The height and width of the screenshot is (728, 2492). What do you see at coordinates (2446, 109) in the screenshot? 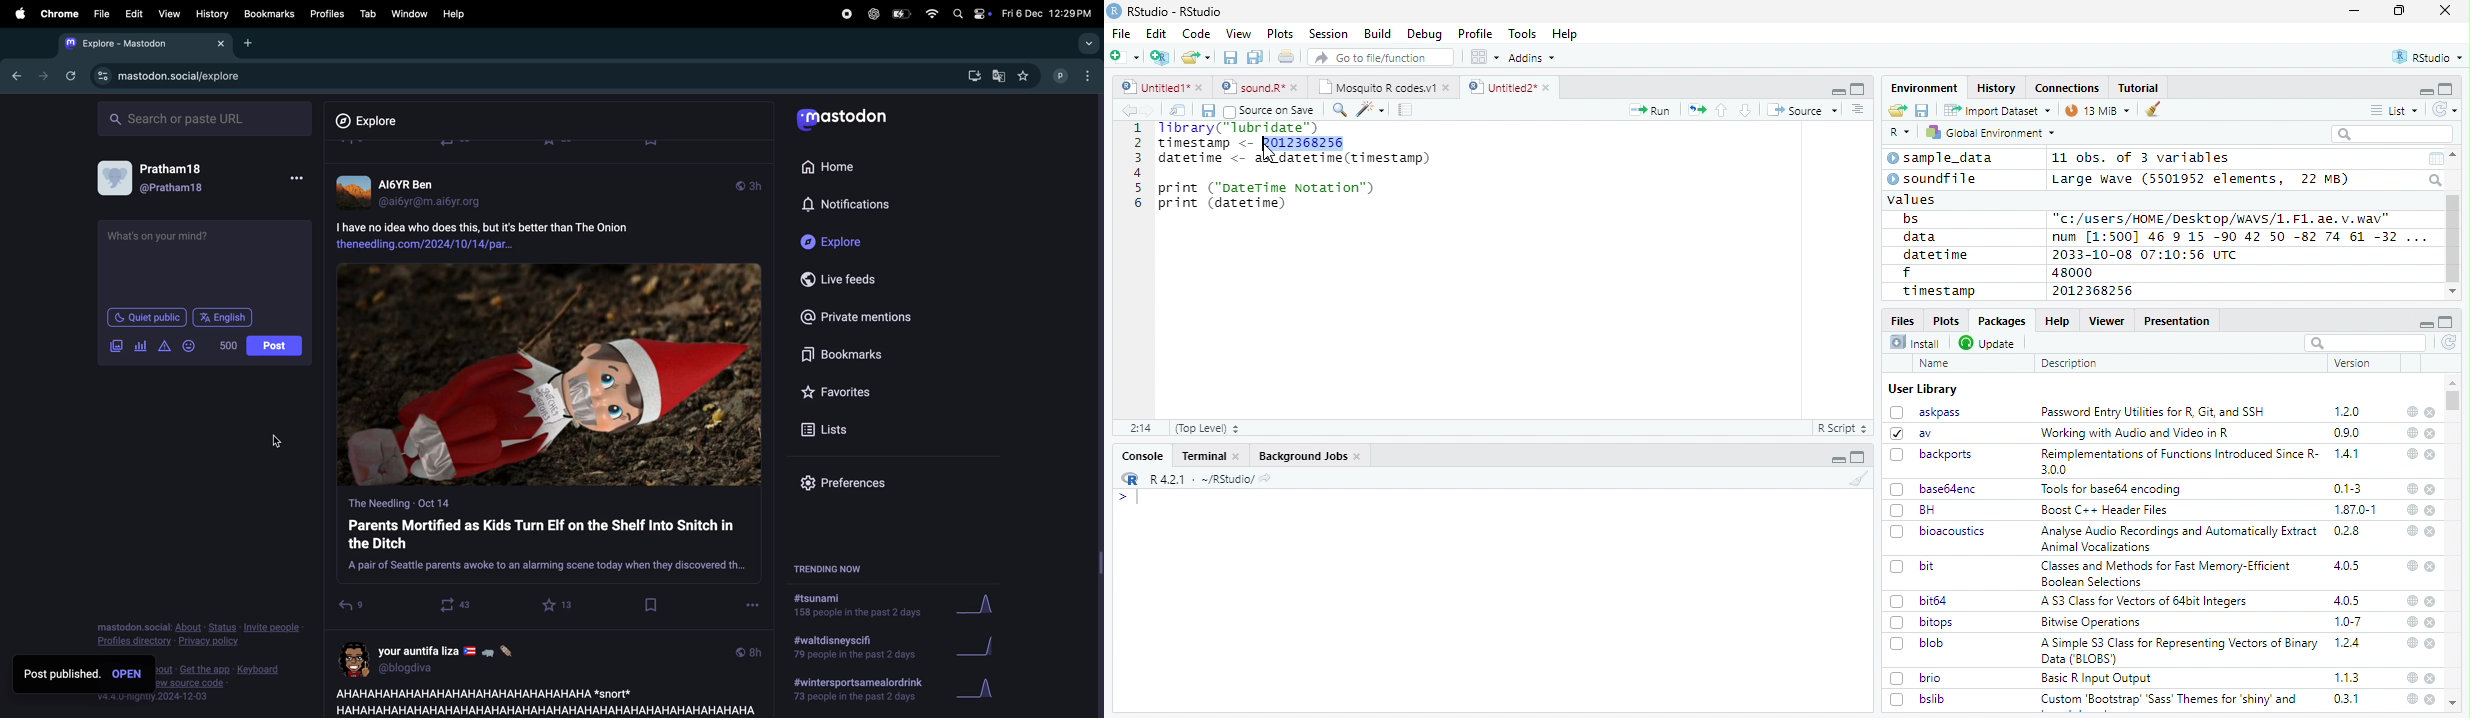
I see `Refresh` at bounding box center [2446, 109].